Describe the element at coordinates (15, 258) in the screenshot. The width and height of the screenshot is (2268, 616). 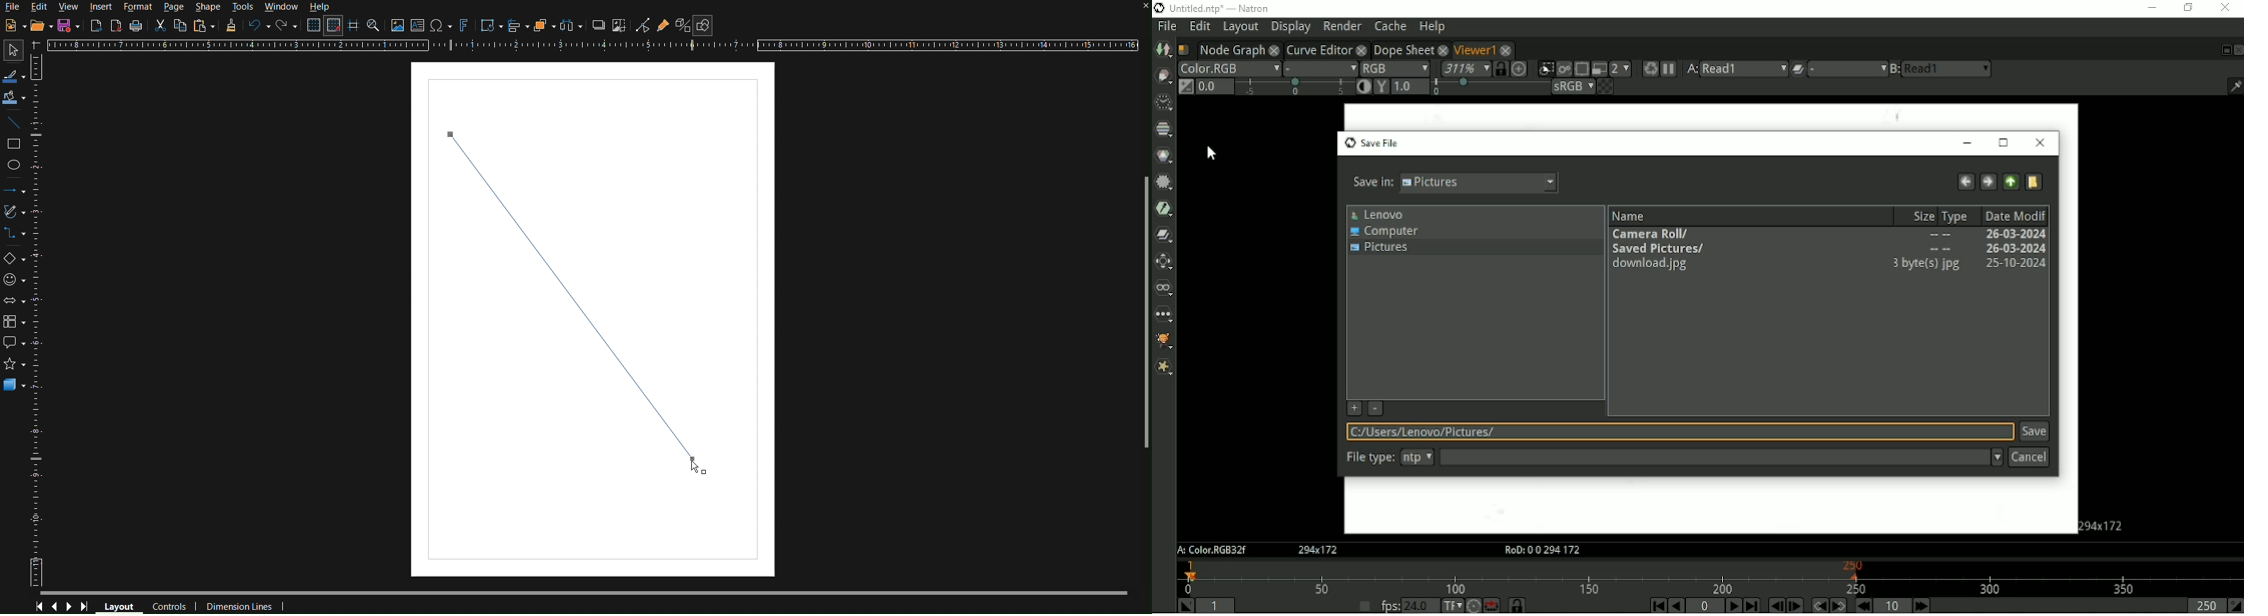
I see `Basic Shapes` at that location.